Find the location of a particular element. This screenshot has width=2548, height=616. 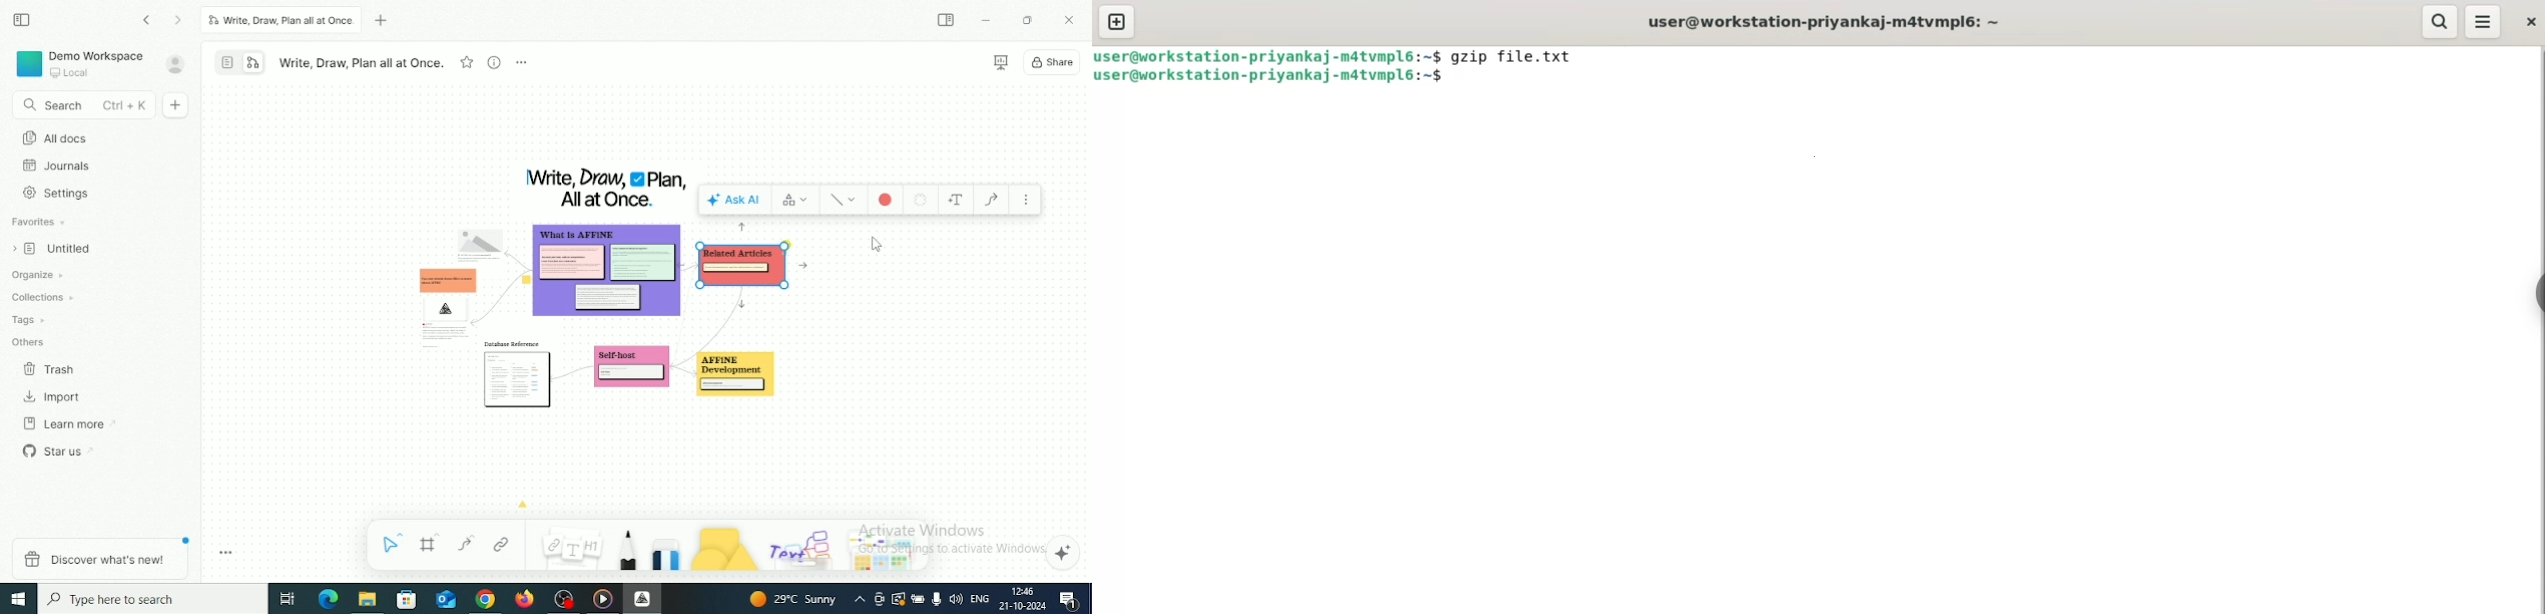

Google Chrome is located at coordinates (485, 600).